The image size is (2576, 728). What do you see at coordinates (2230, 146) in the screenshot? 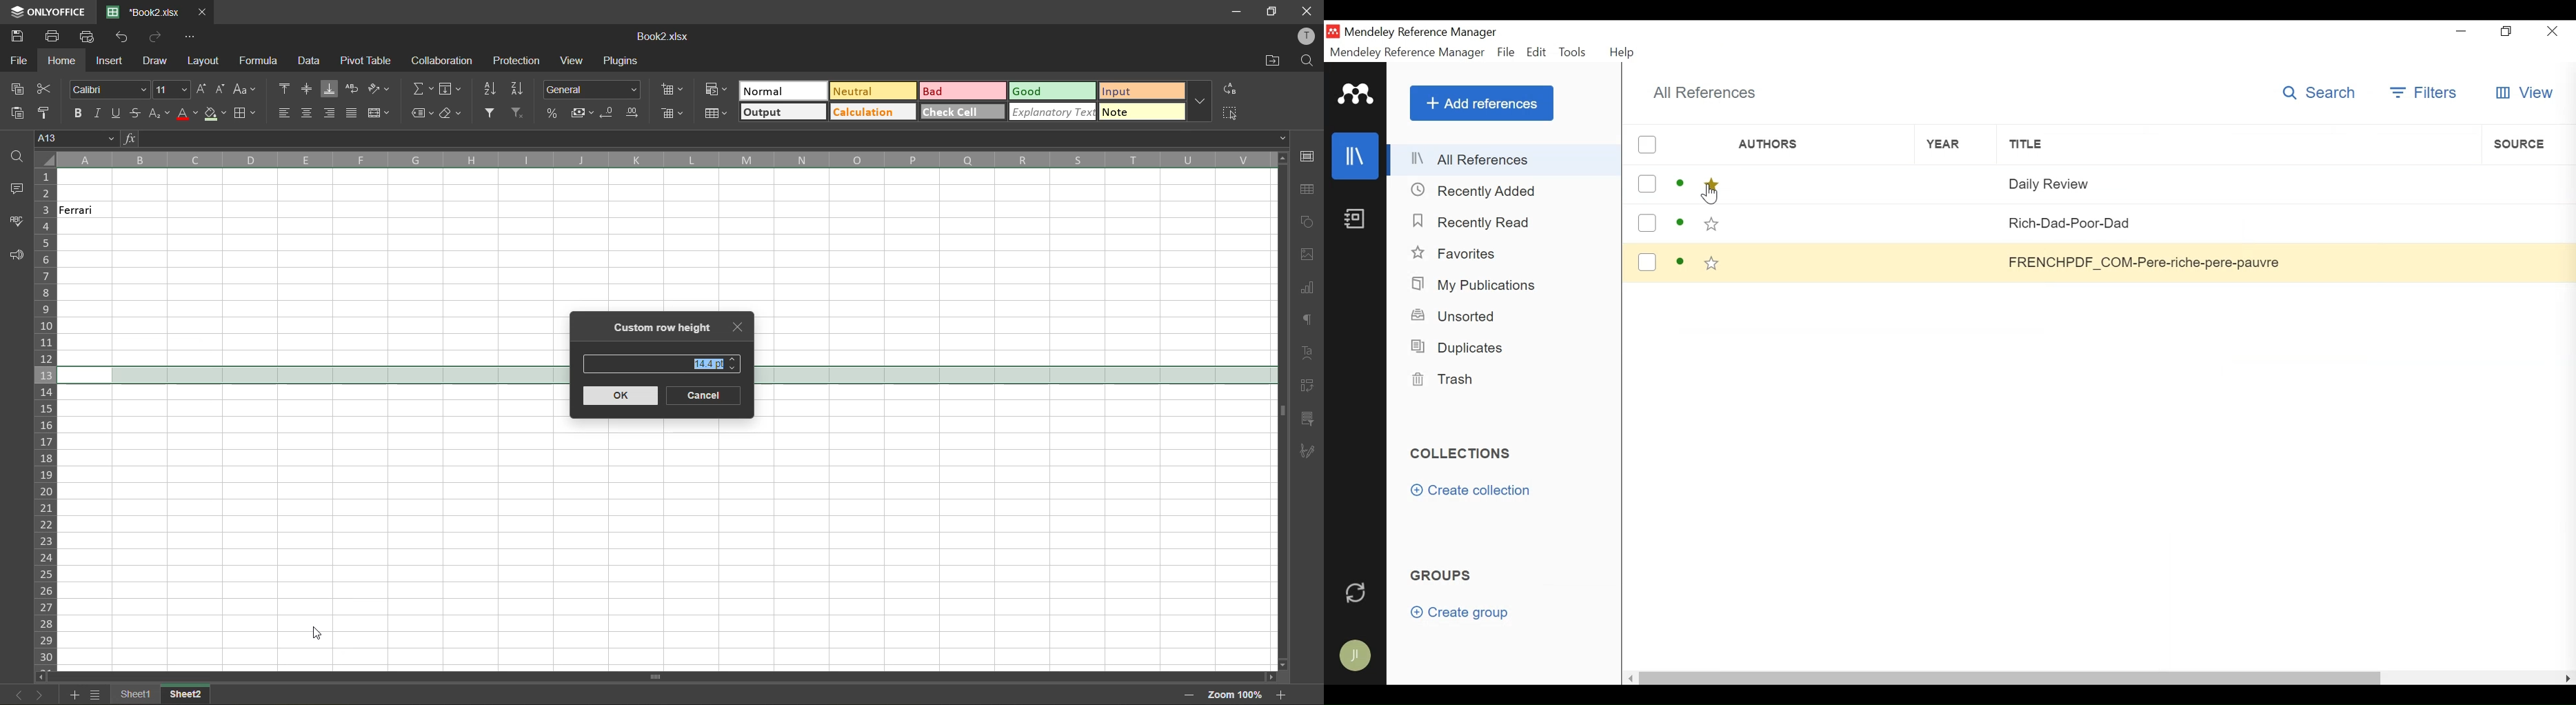
I see `Title` at bounding box center [2230, 146].